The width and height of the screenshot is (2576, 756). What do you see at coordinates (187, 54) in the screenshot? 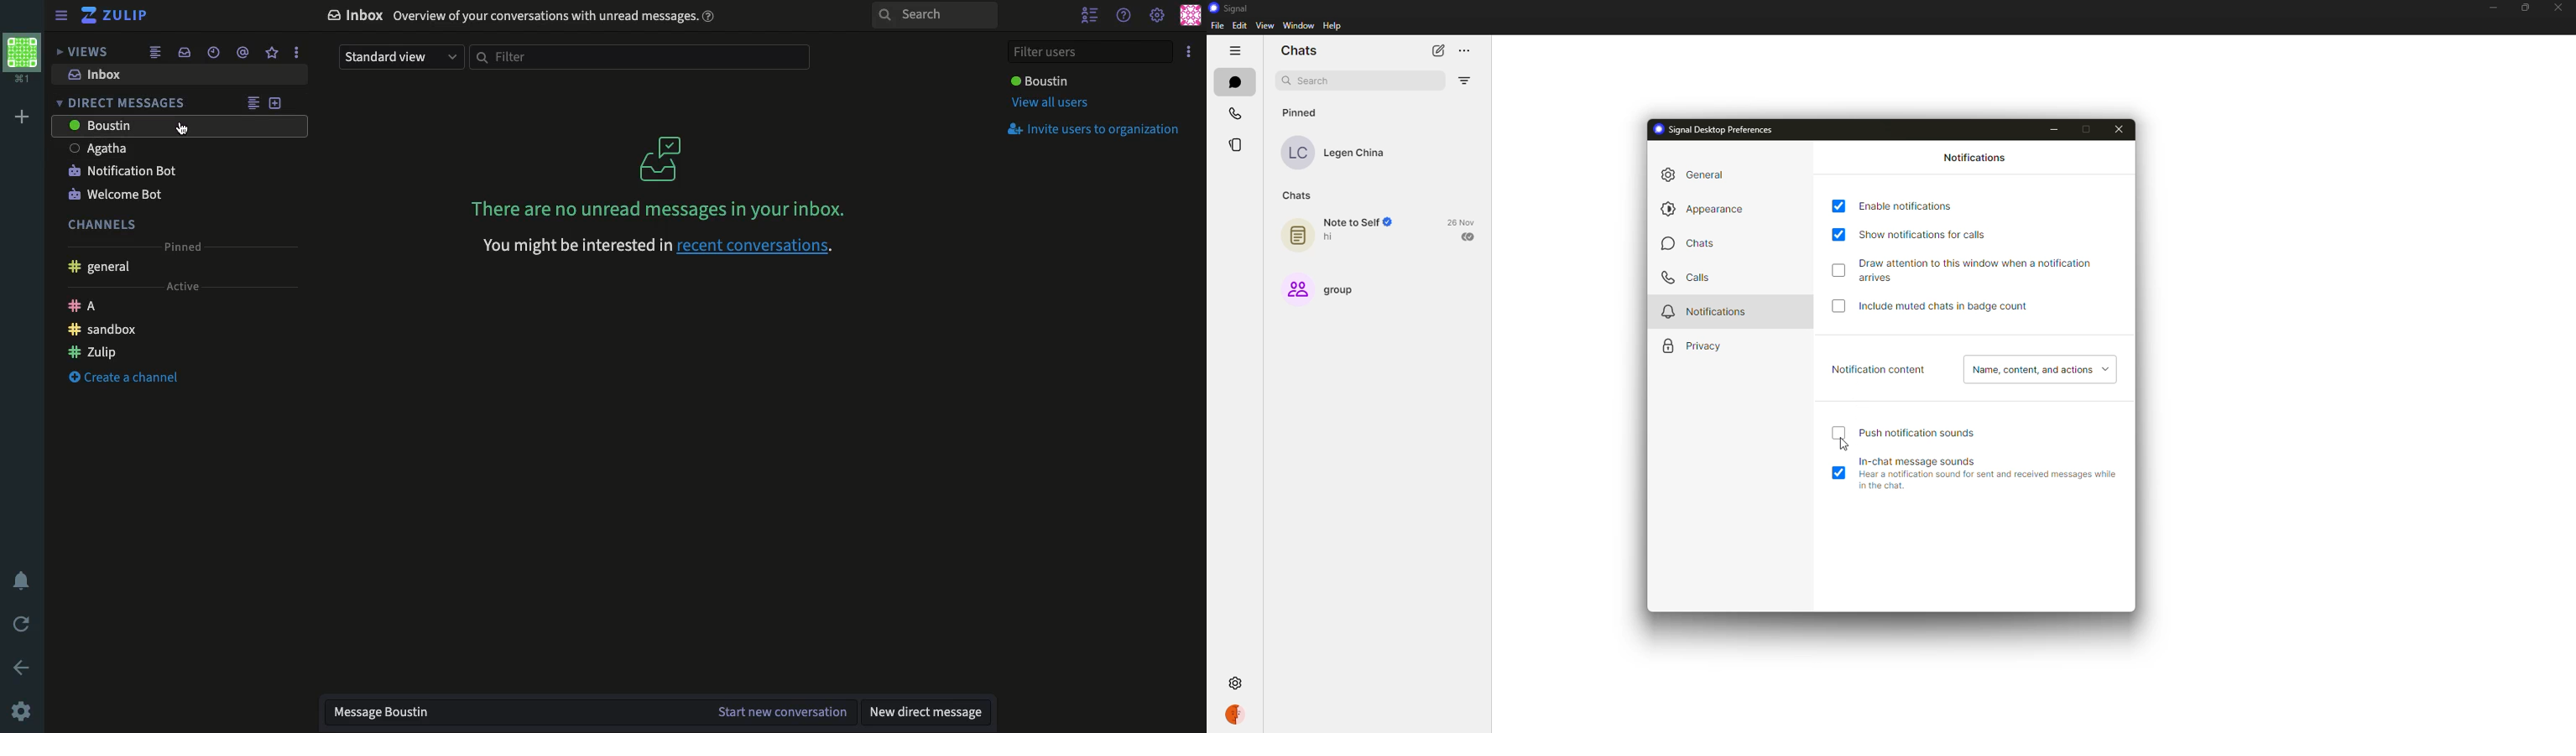
I see `Inbox` at bounding box center [187, 54].